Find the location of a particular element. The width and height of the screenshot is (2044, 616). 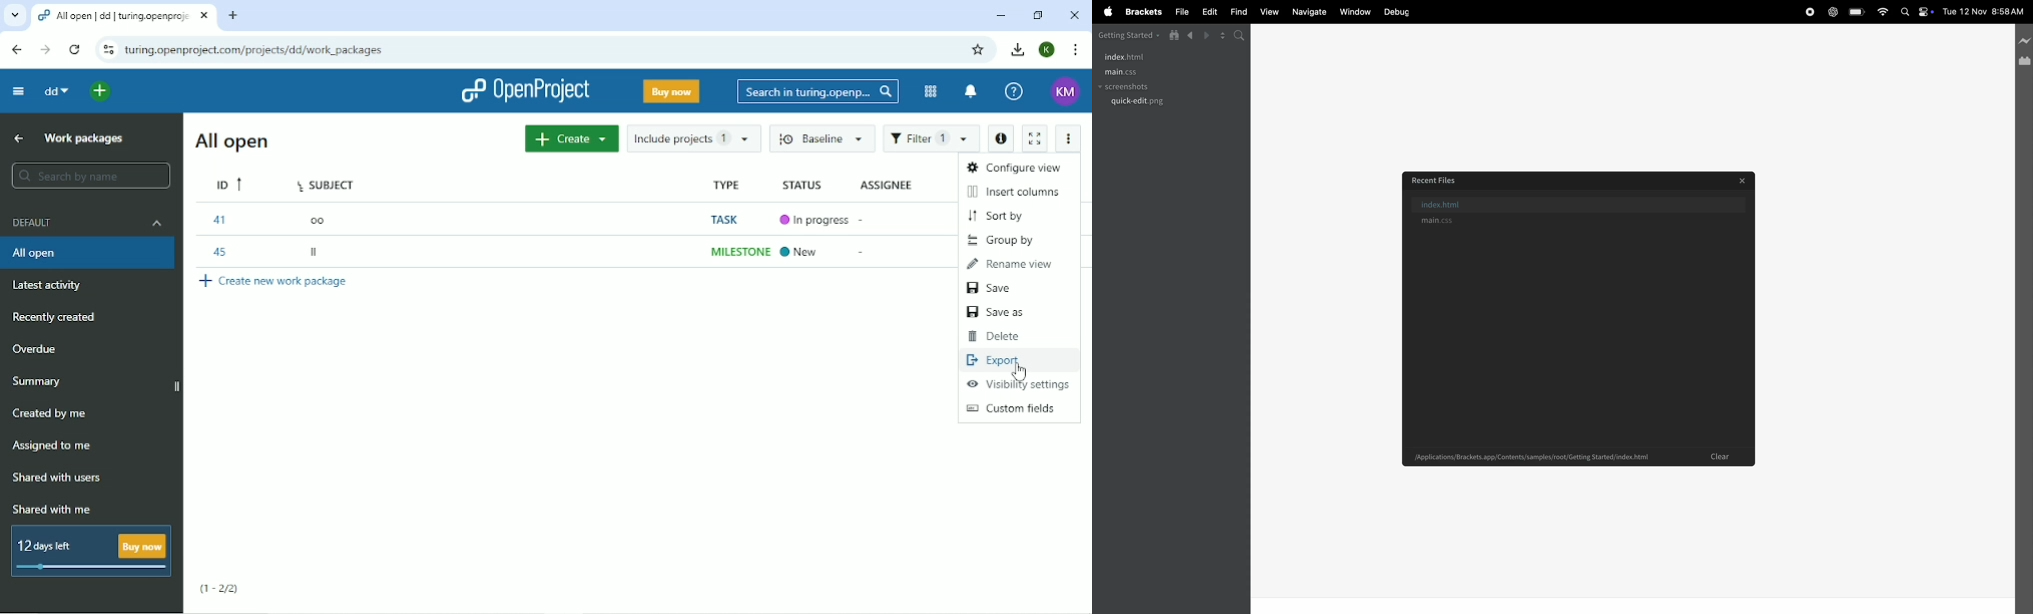

apple widgets is located at coordinates (1918, 11).